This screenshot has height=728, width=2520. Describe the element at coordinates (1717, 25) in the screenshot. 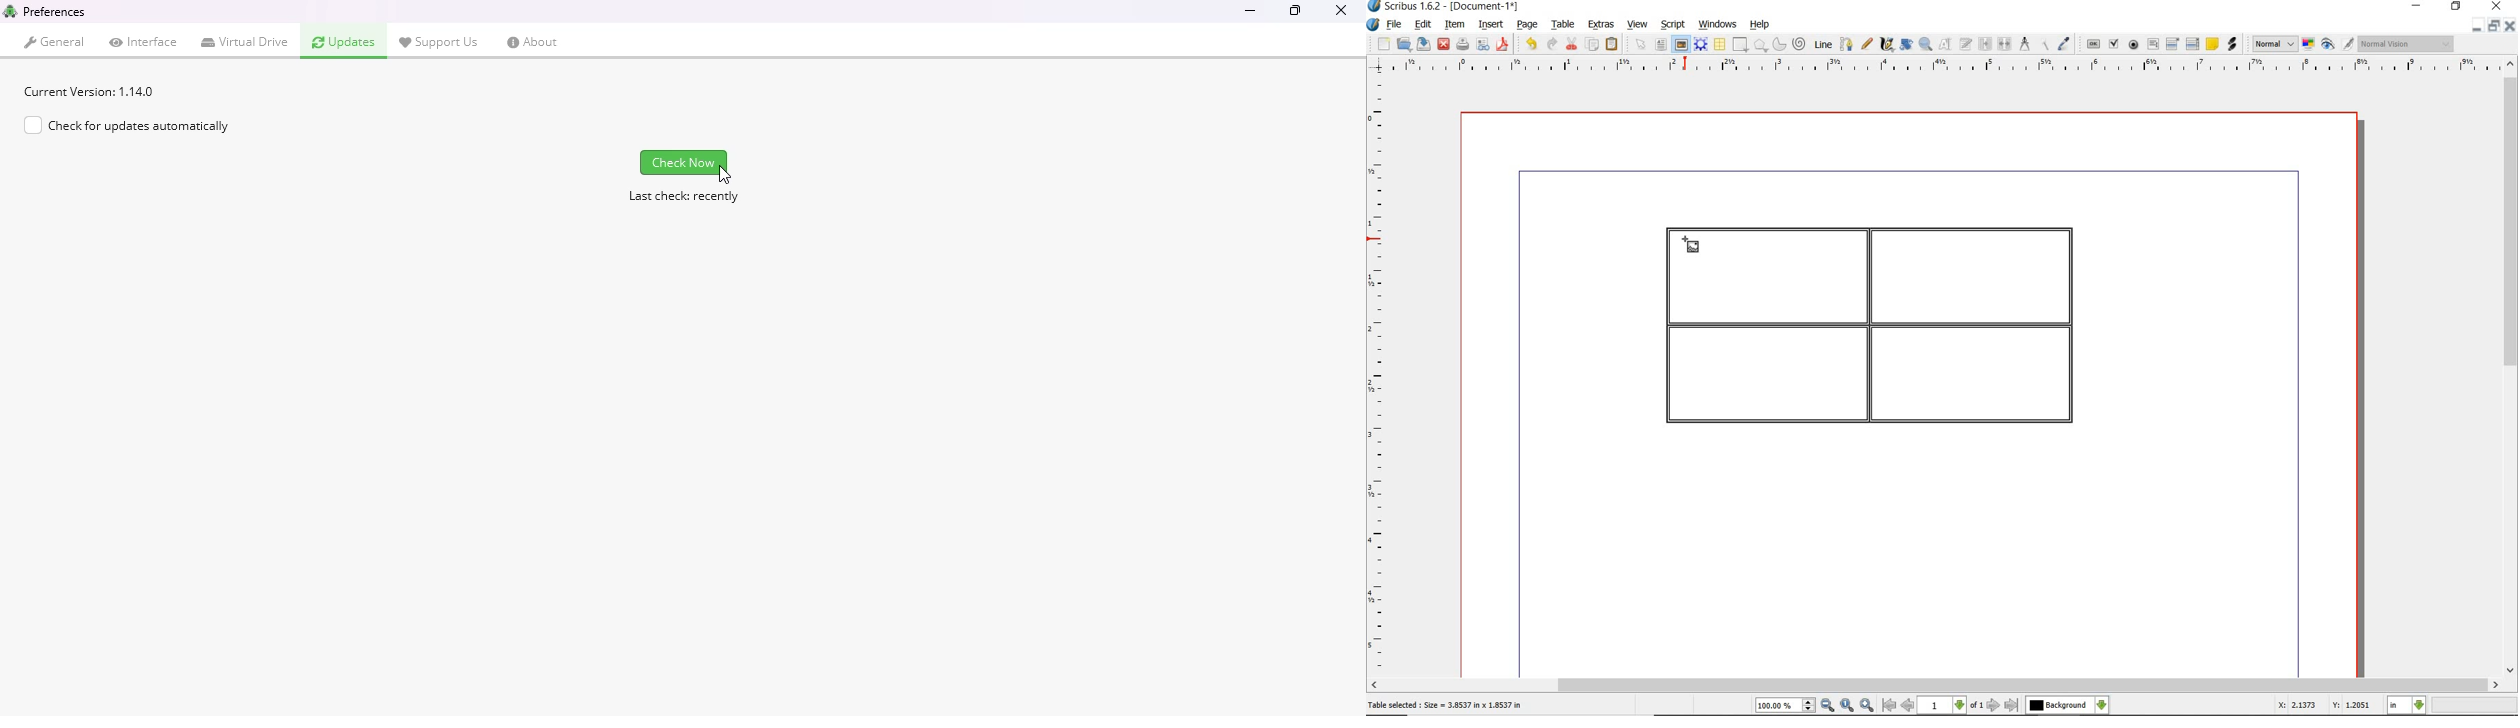

I see `windows` at that location.